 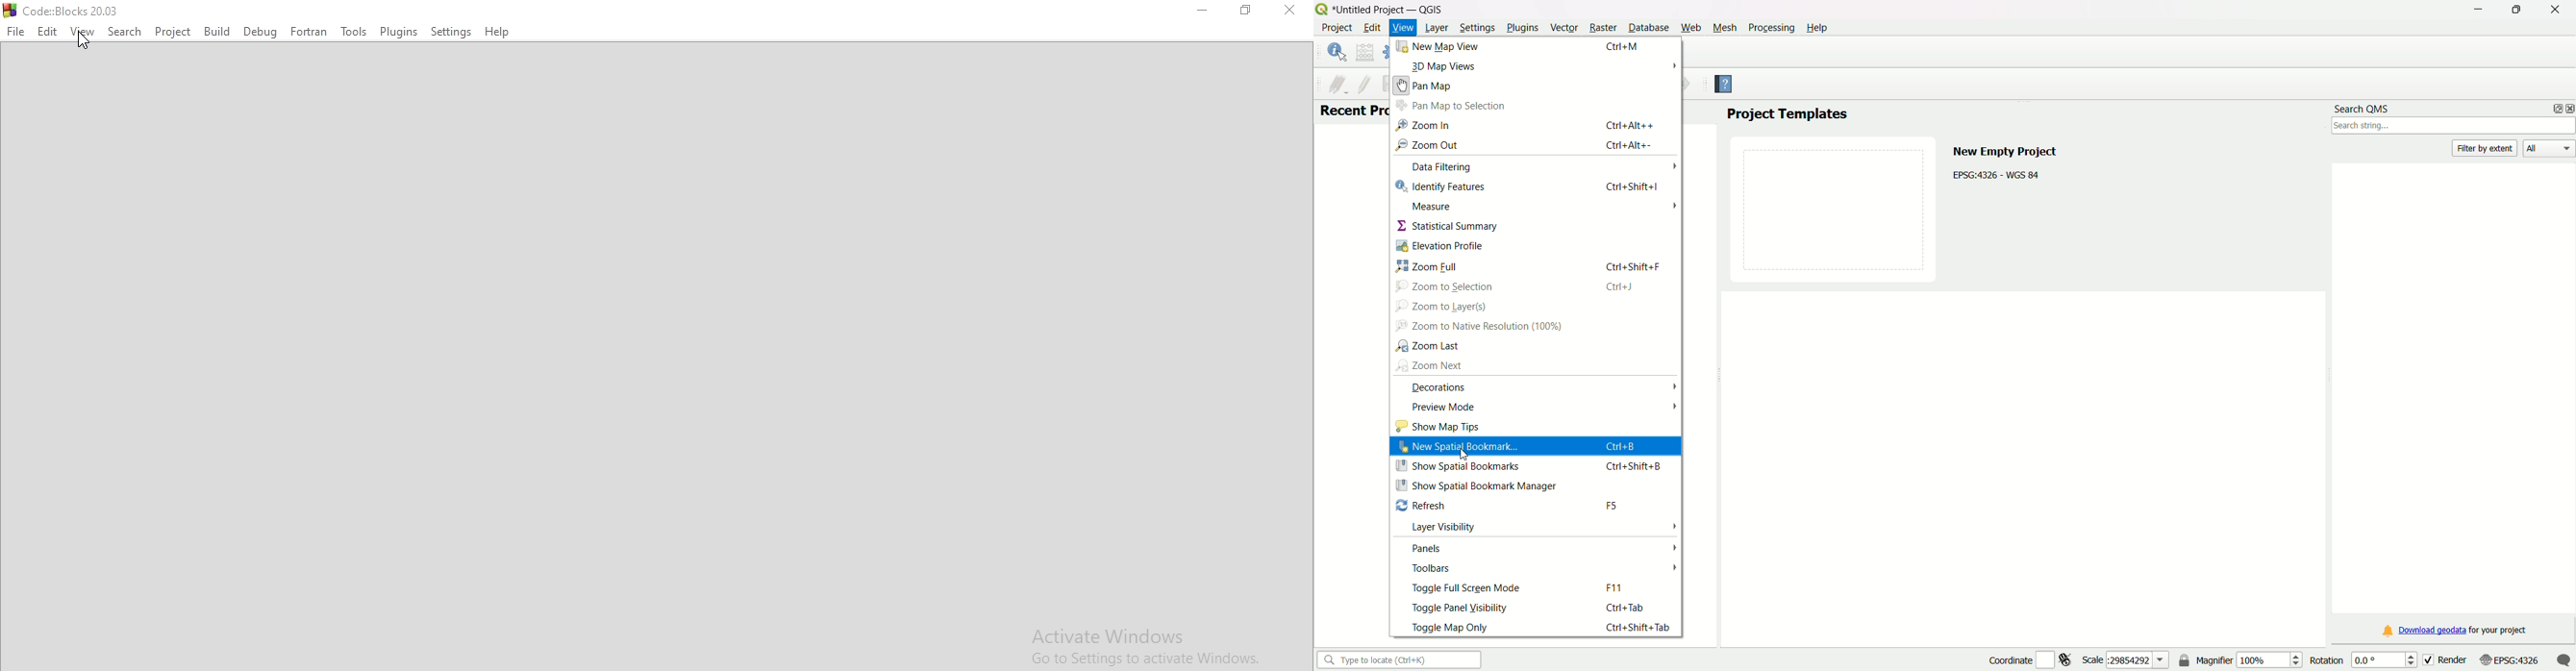 I want to click on ctrl+alt+-, so click(x=1629, y=144).